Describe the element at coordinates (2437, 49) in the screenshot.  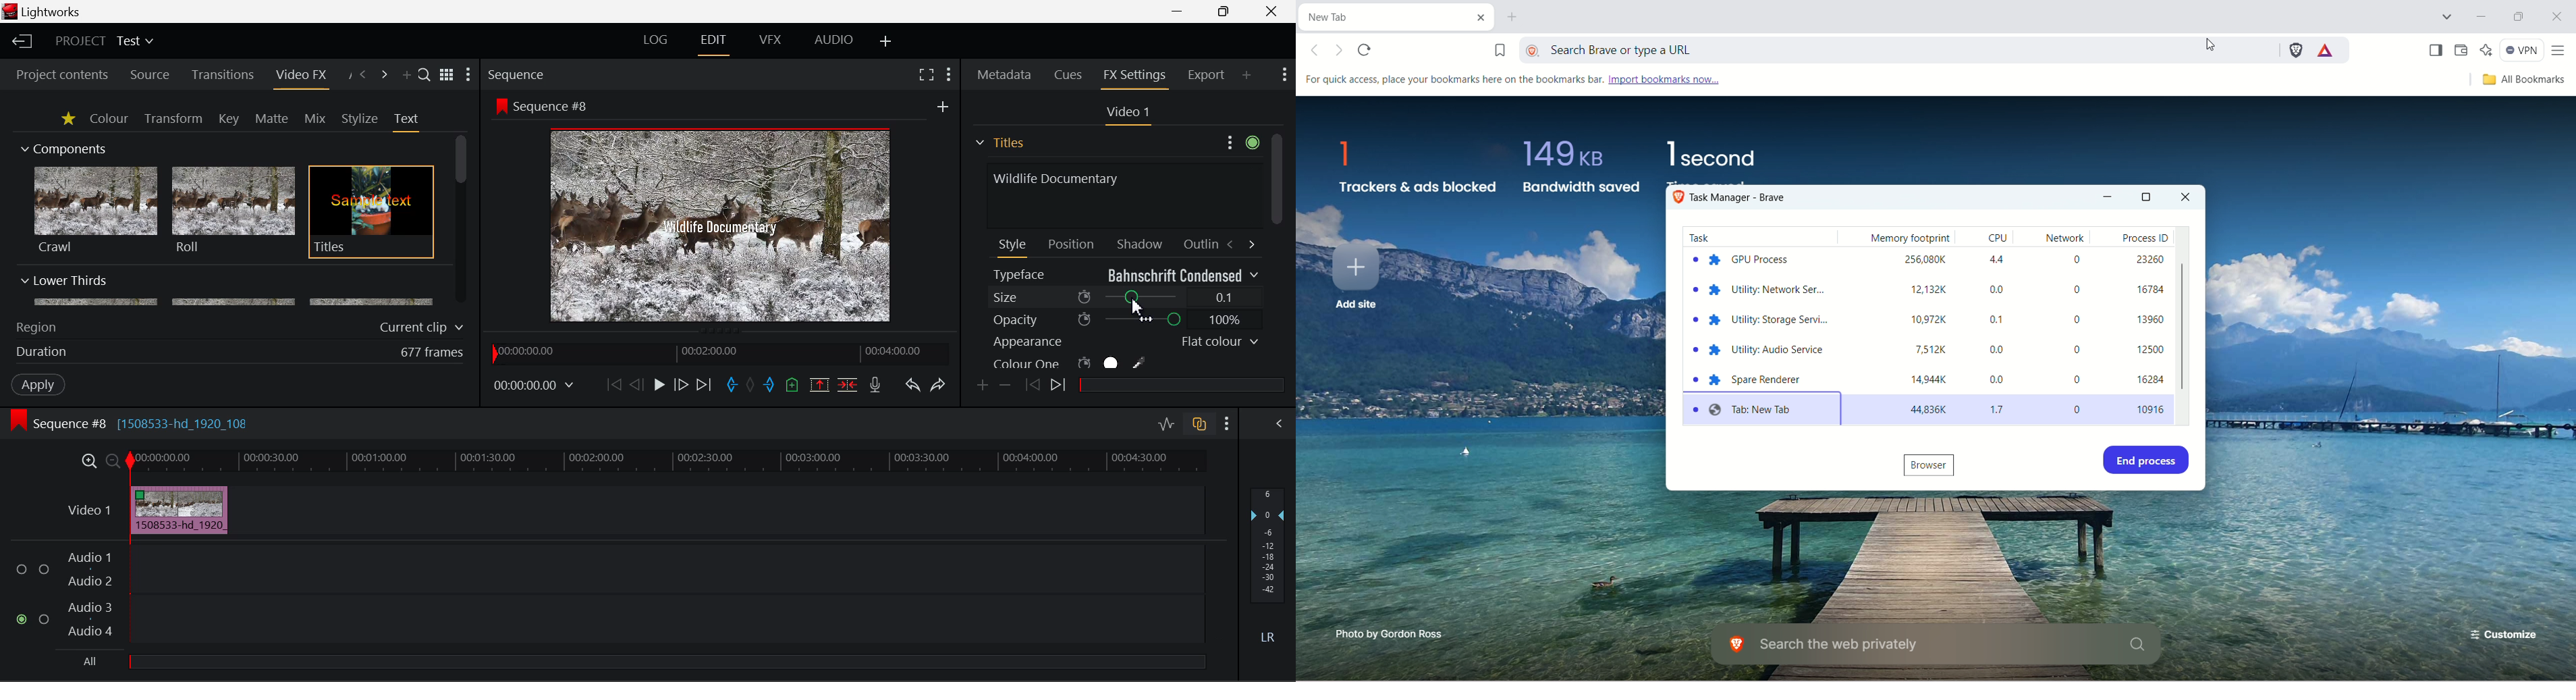
I see `show sidebar` at that location.